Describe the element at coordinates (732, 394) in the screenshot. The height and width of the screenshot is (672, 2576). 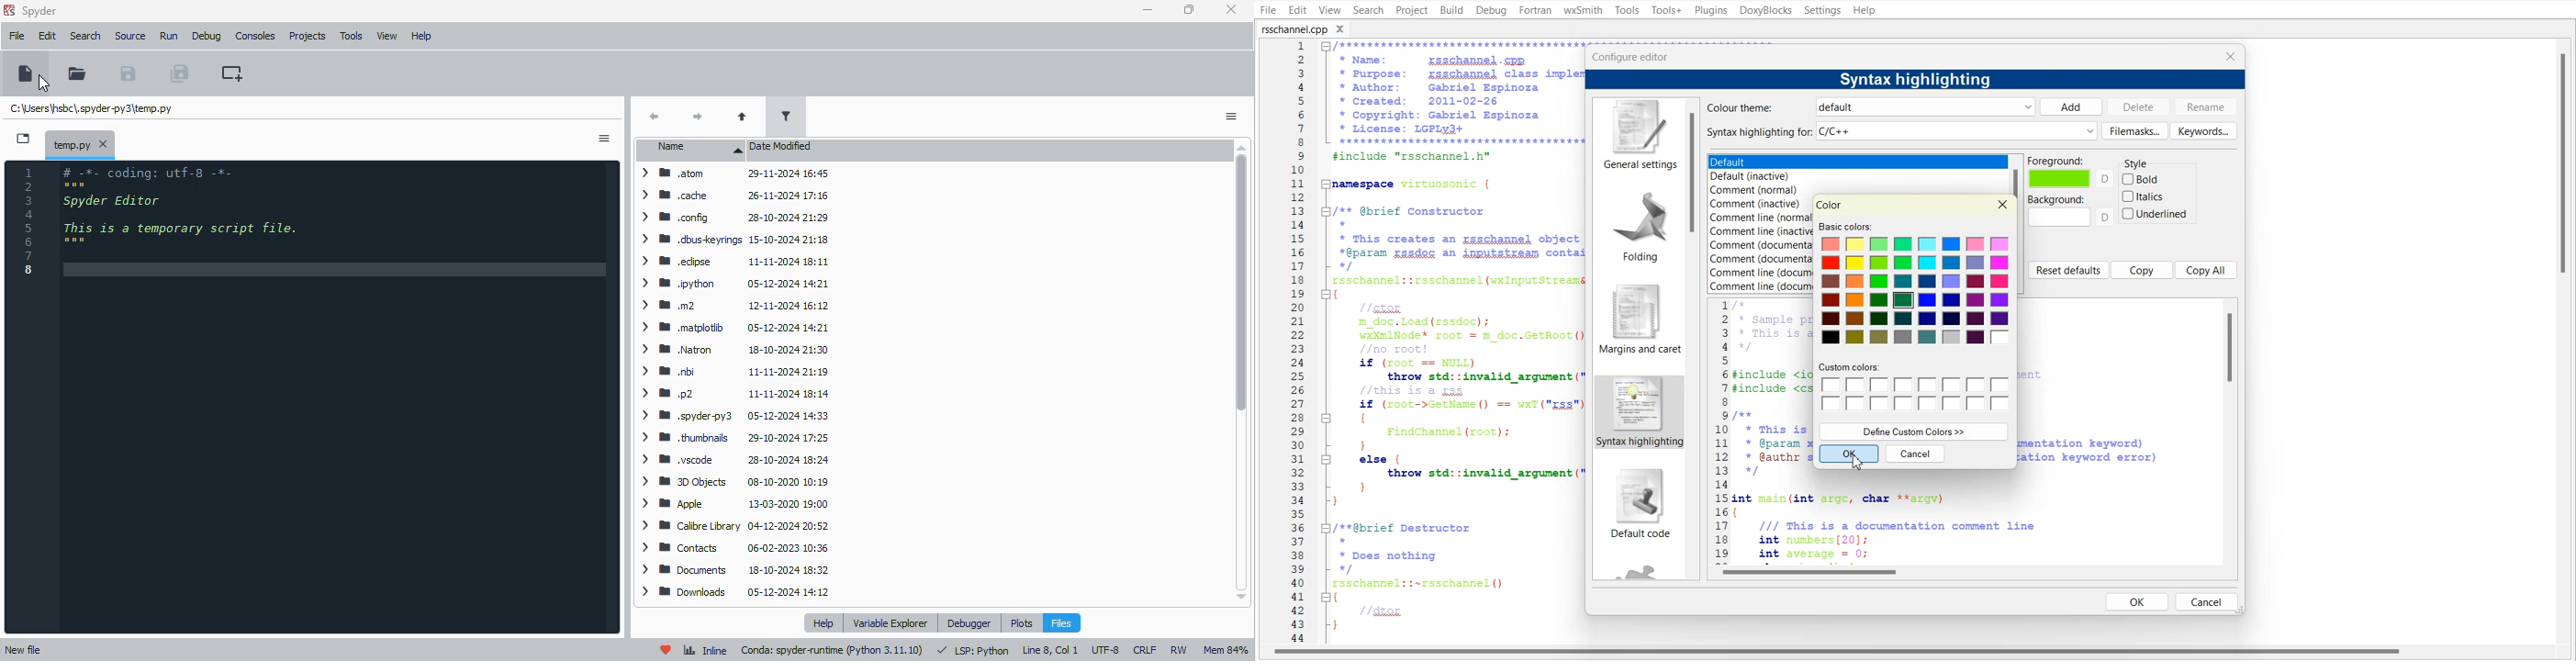
I see `> mp2 11-11-2024 18:14` at that location.